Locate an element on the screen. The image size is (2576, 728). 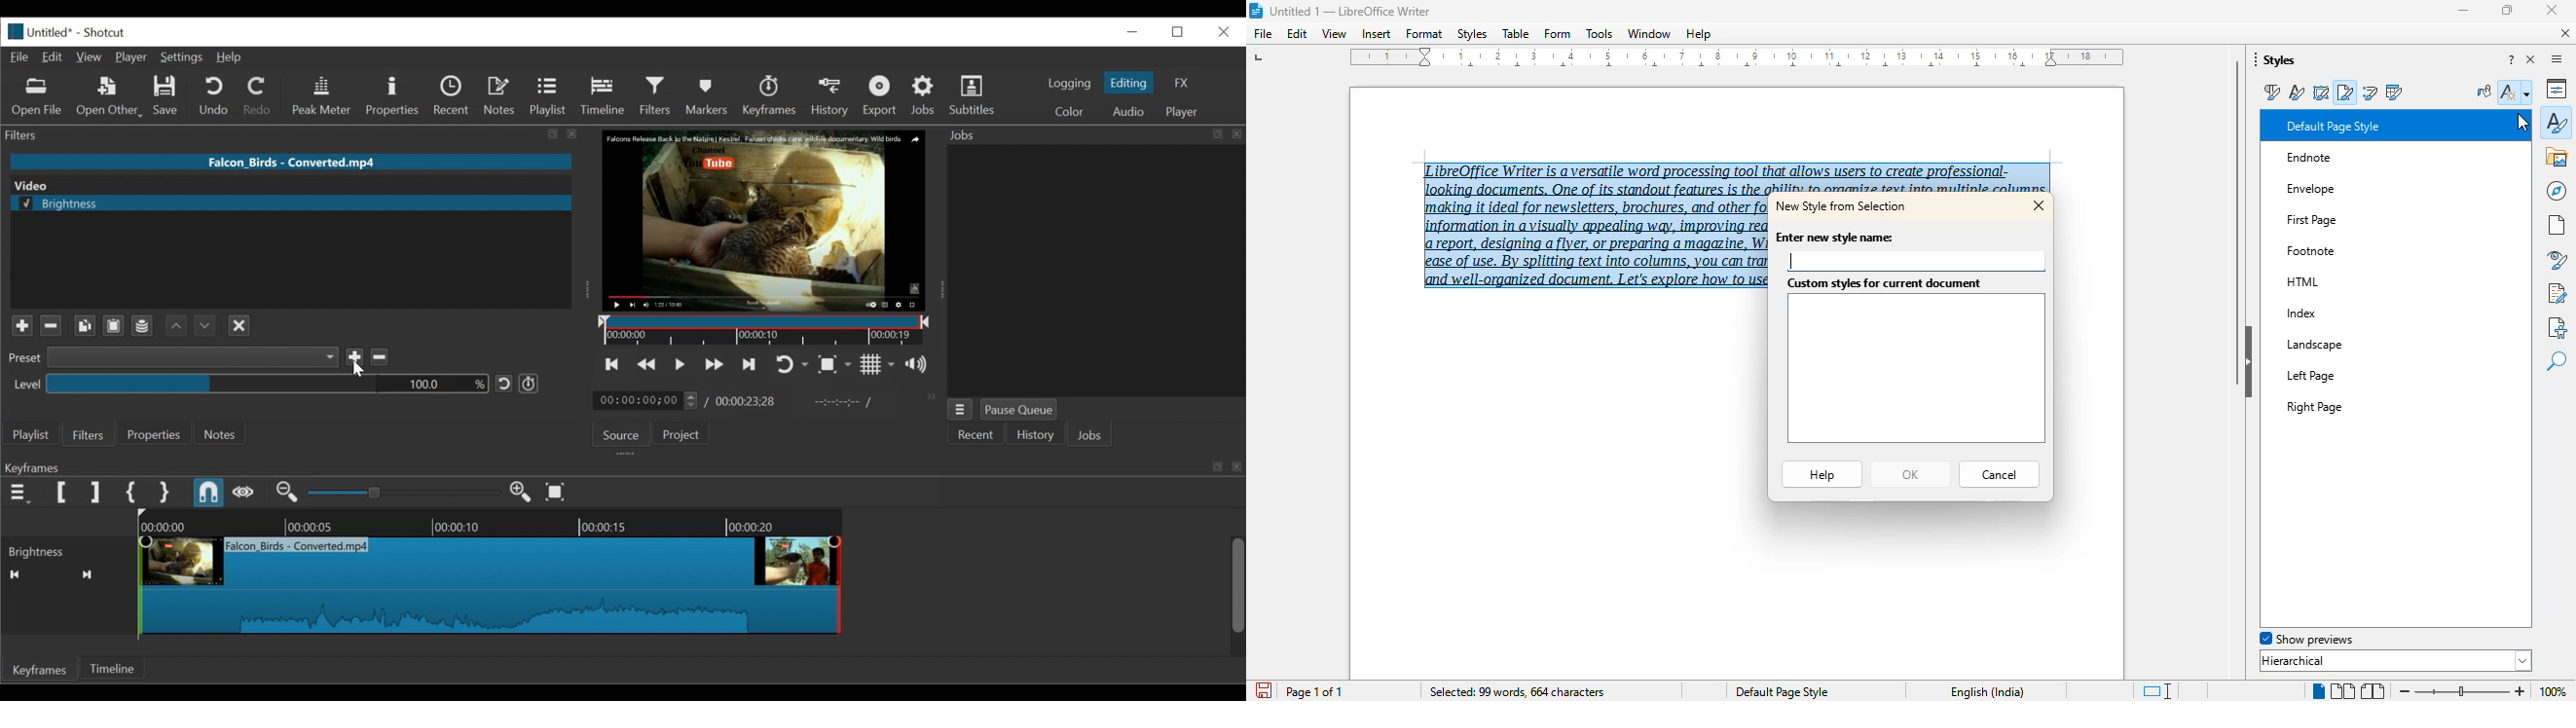
Timeline is located at coordinates (112, 667).